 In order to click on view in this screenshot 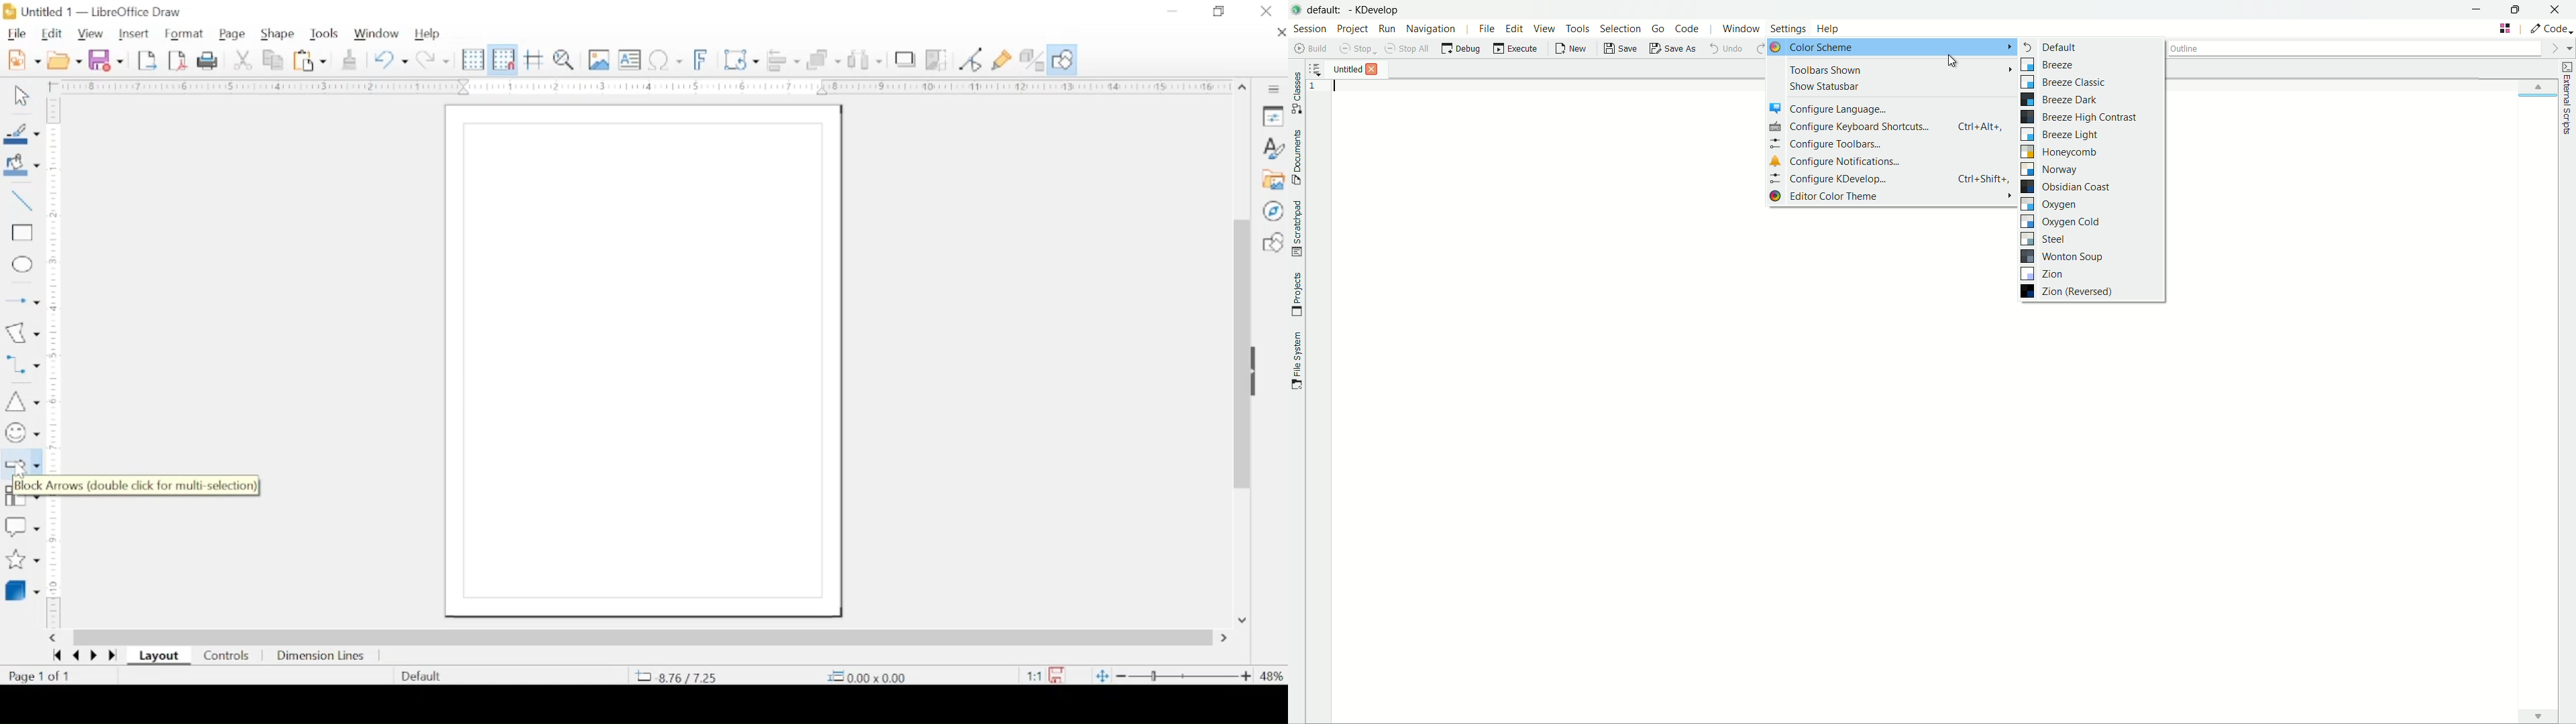, I will do `click(89, 34)`.